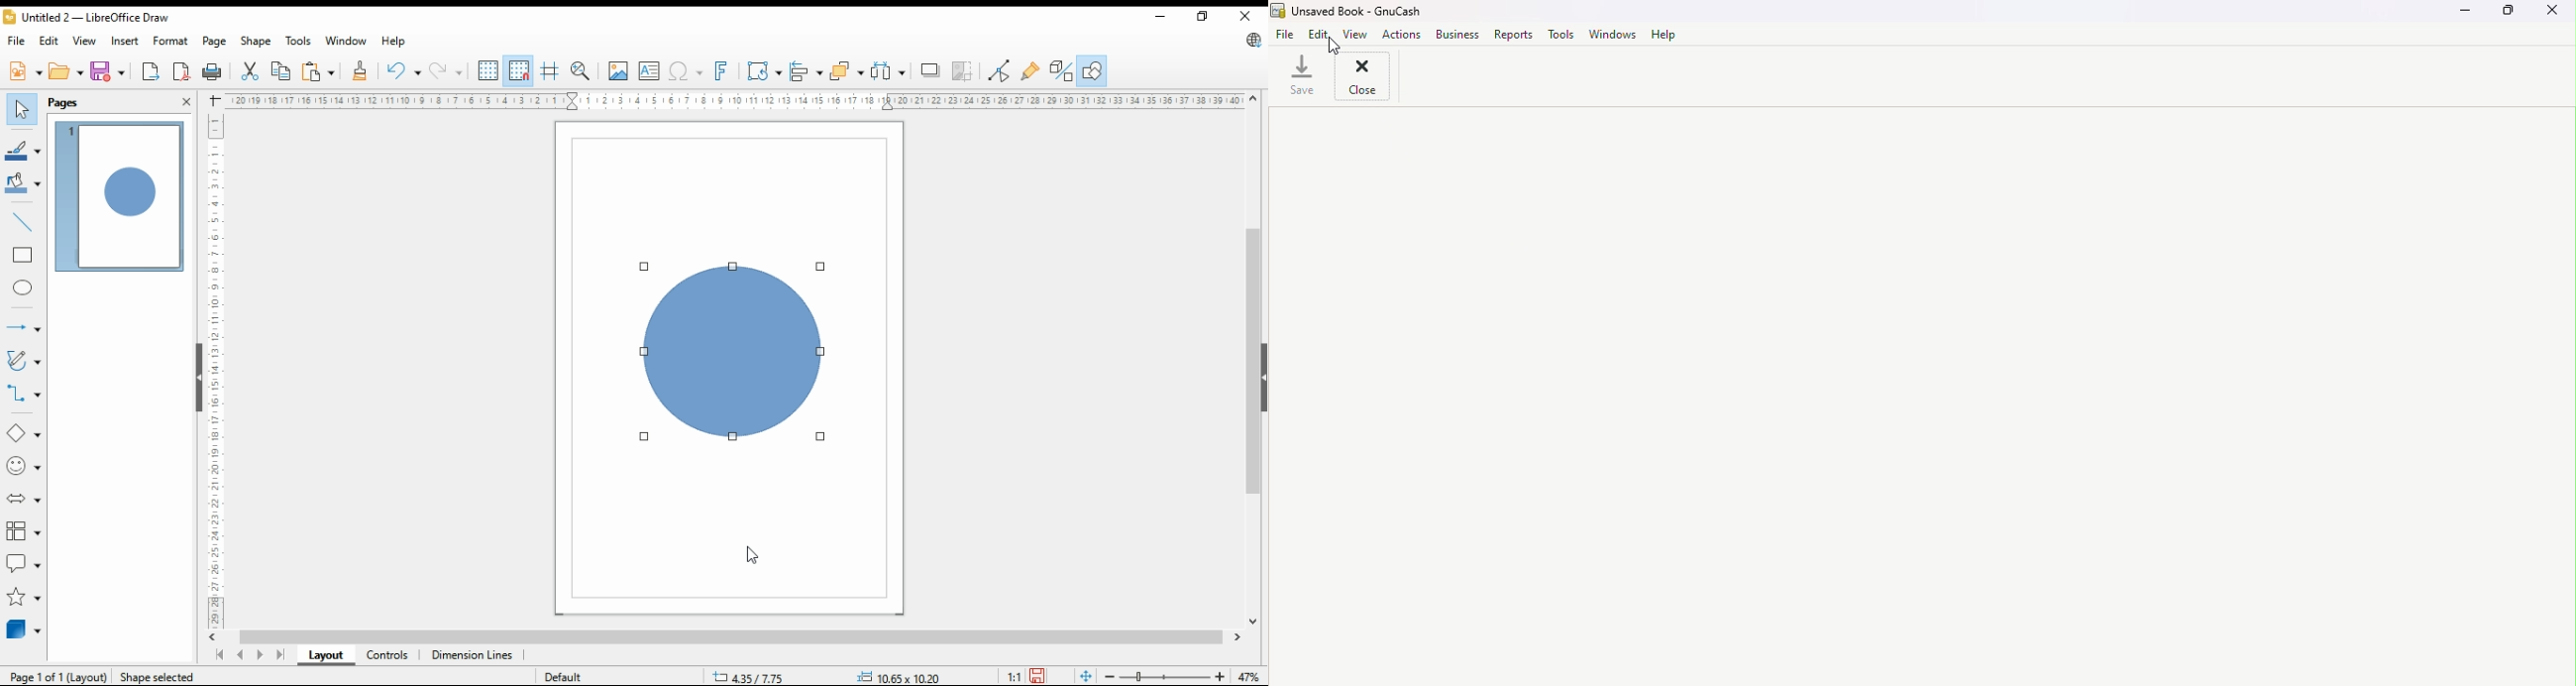 The image size is (2576, 700). I want to click on minimize, so click(1162, 18).